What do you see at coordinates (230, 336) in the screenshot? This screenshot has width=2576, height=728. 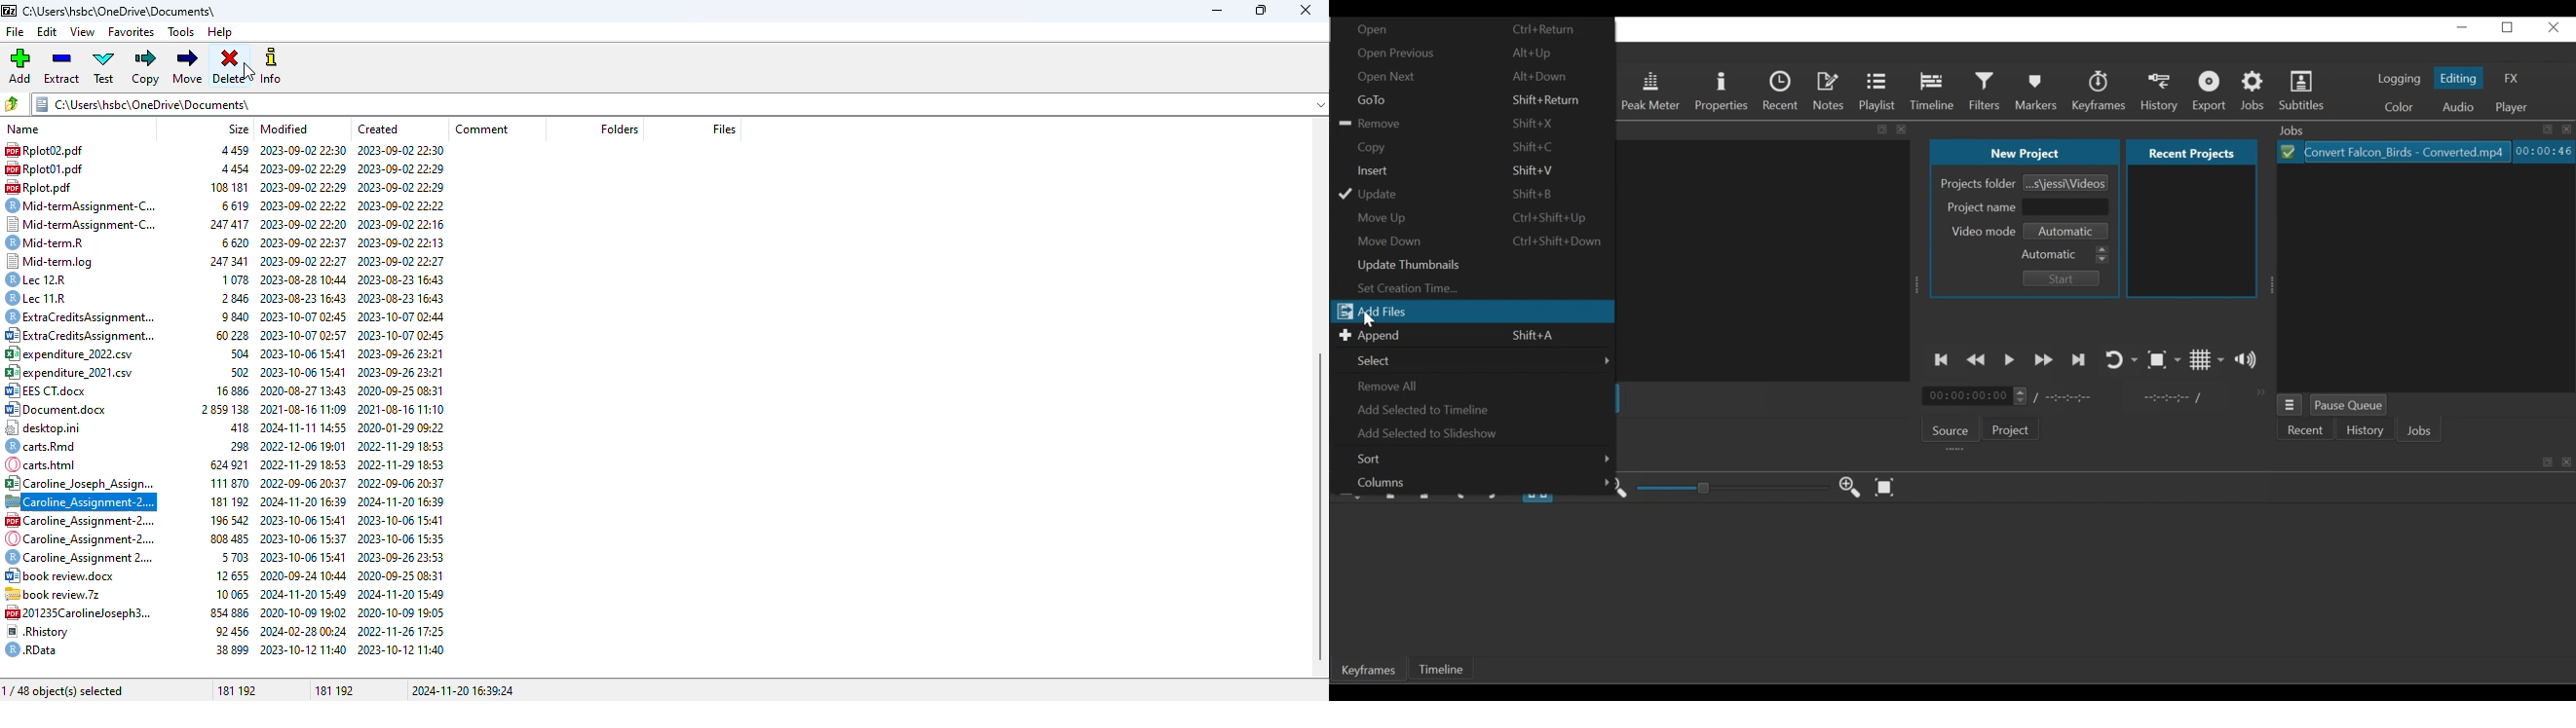 I see `60228` at bounding box center [230, 336].